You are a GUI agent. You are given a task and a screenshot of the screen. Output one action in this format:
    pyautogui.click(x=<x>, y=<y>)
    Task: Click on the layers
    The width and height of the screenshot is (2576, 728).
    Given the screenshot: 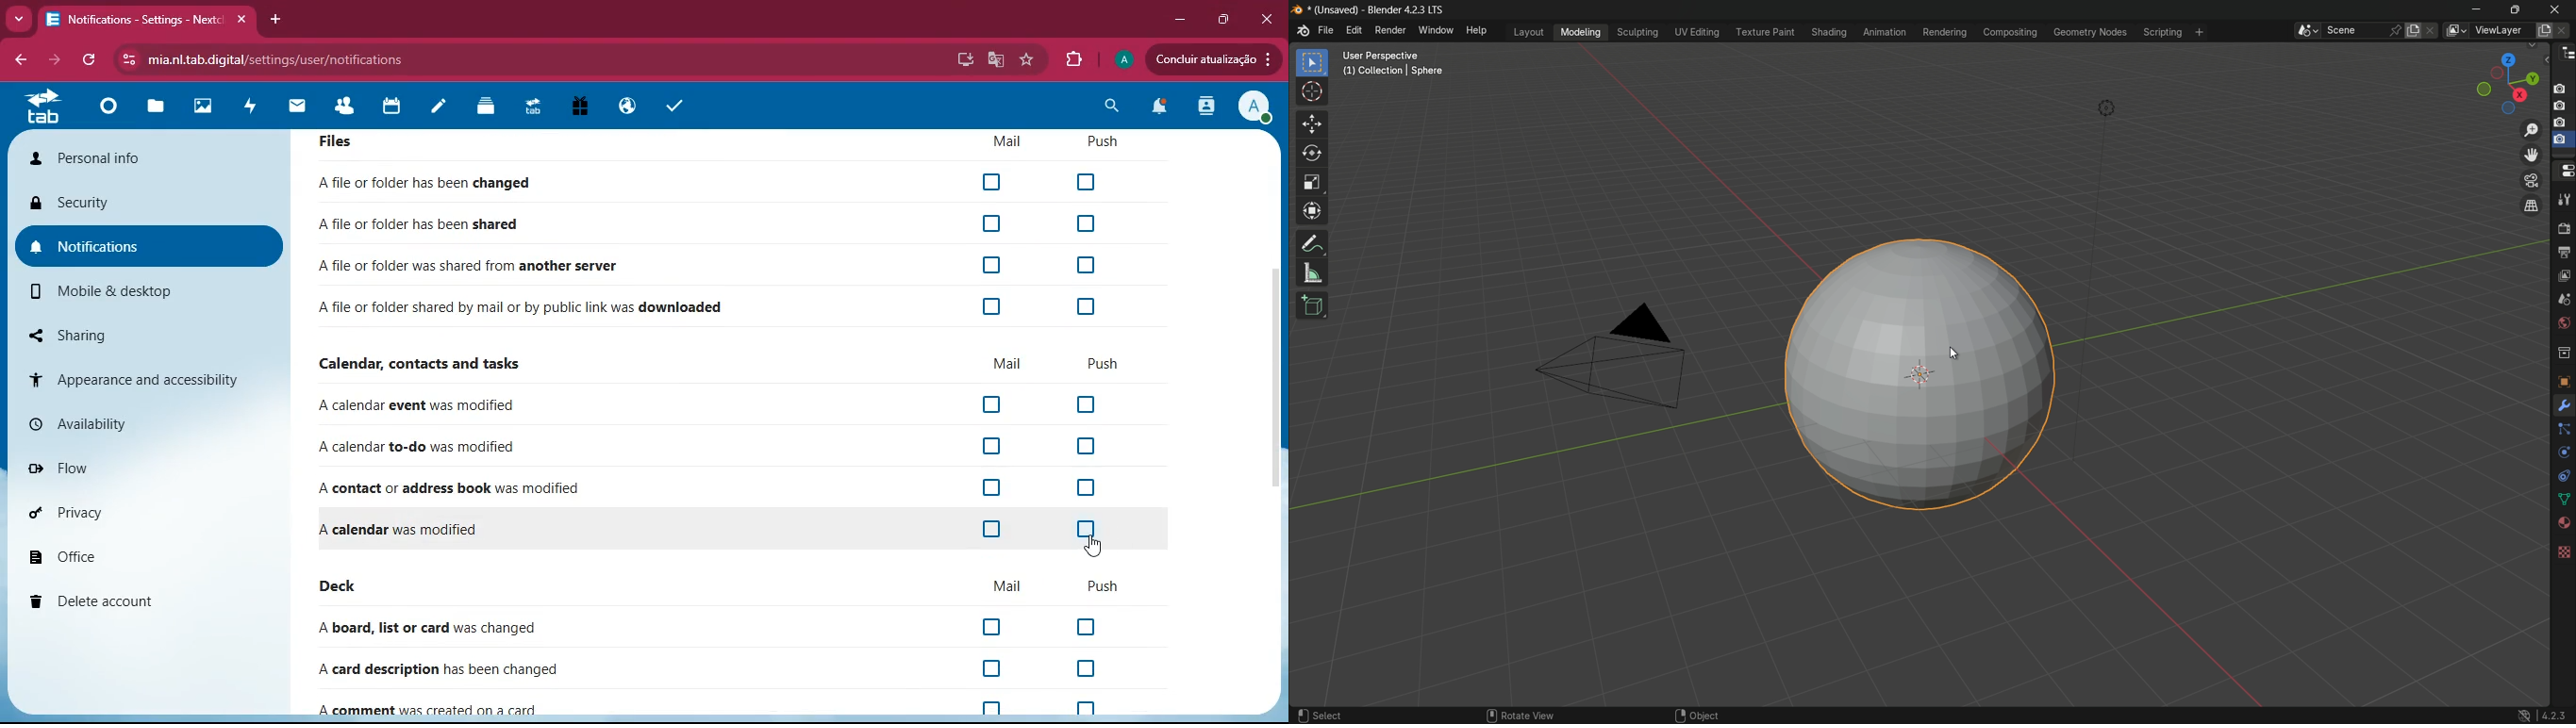 What is the action you would take?
    pyautogui.click(x=490, y=107)
    